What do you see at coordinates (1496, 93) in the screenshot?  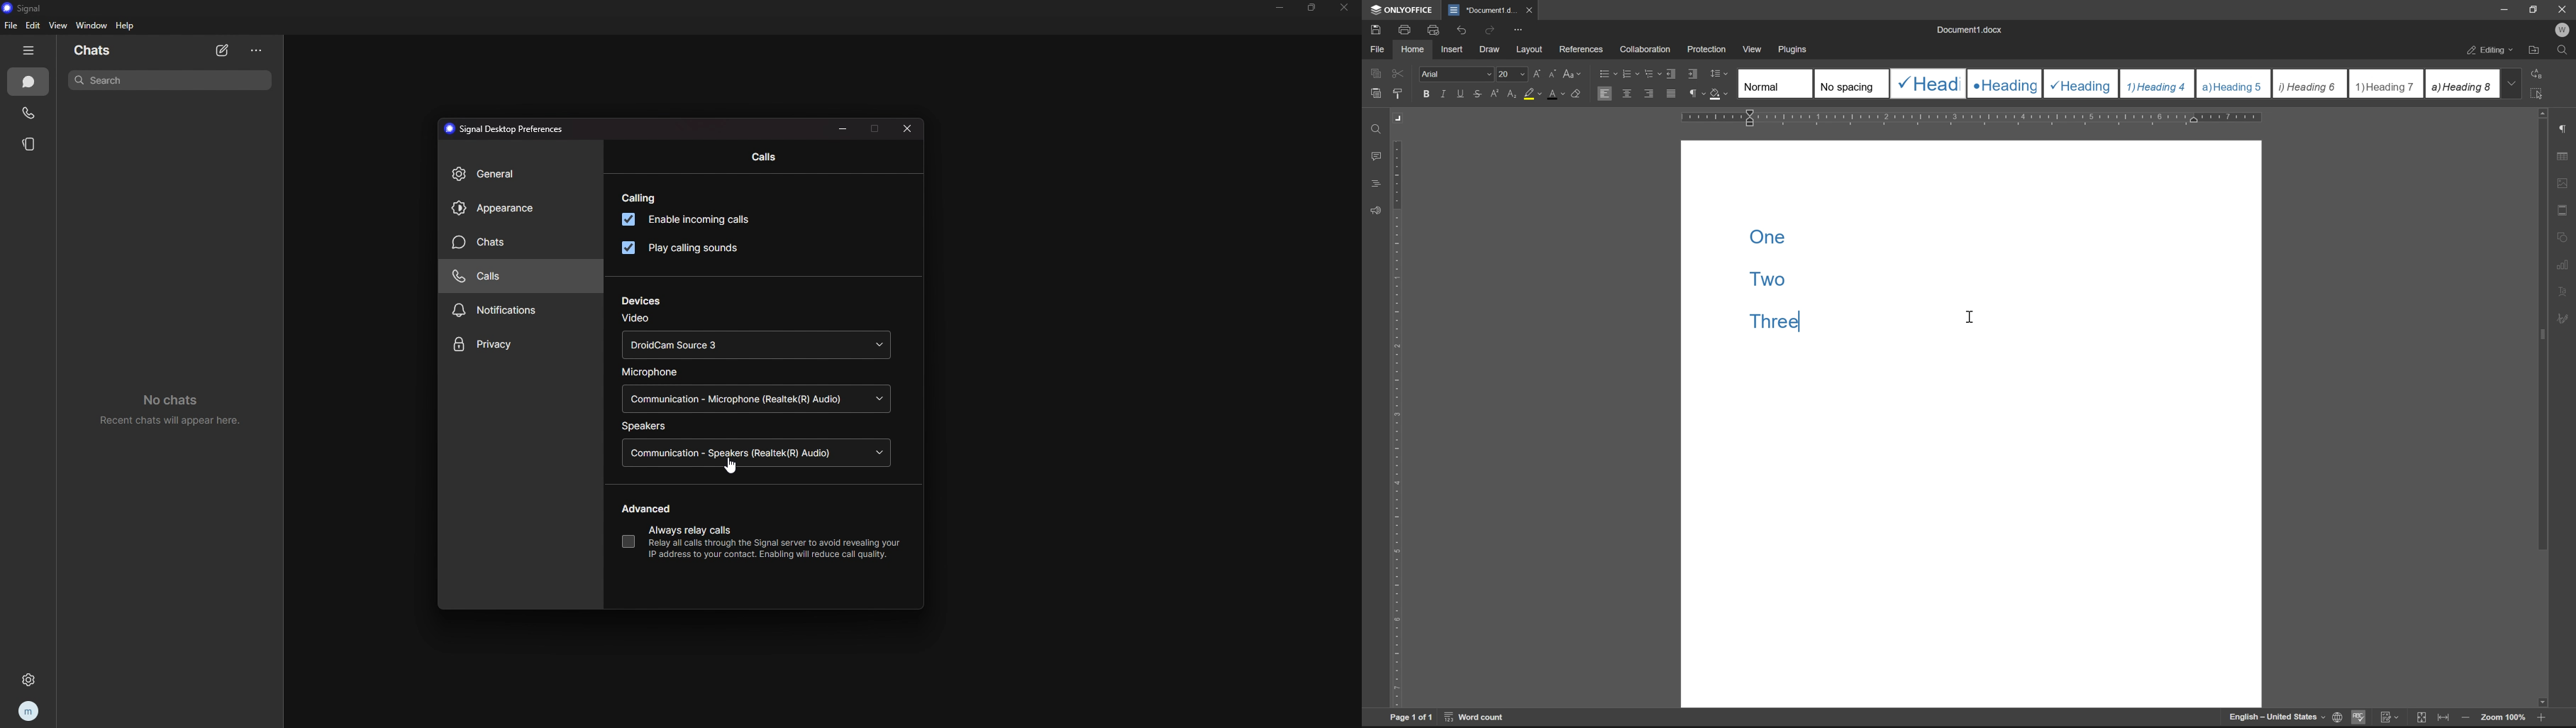 I see `superscript` at bounding box center [1496, 93].